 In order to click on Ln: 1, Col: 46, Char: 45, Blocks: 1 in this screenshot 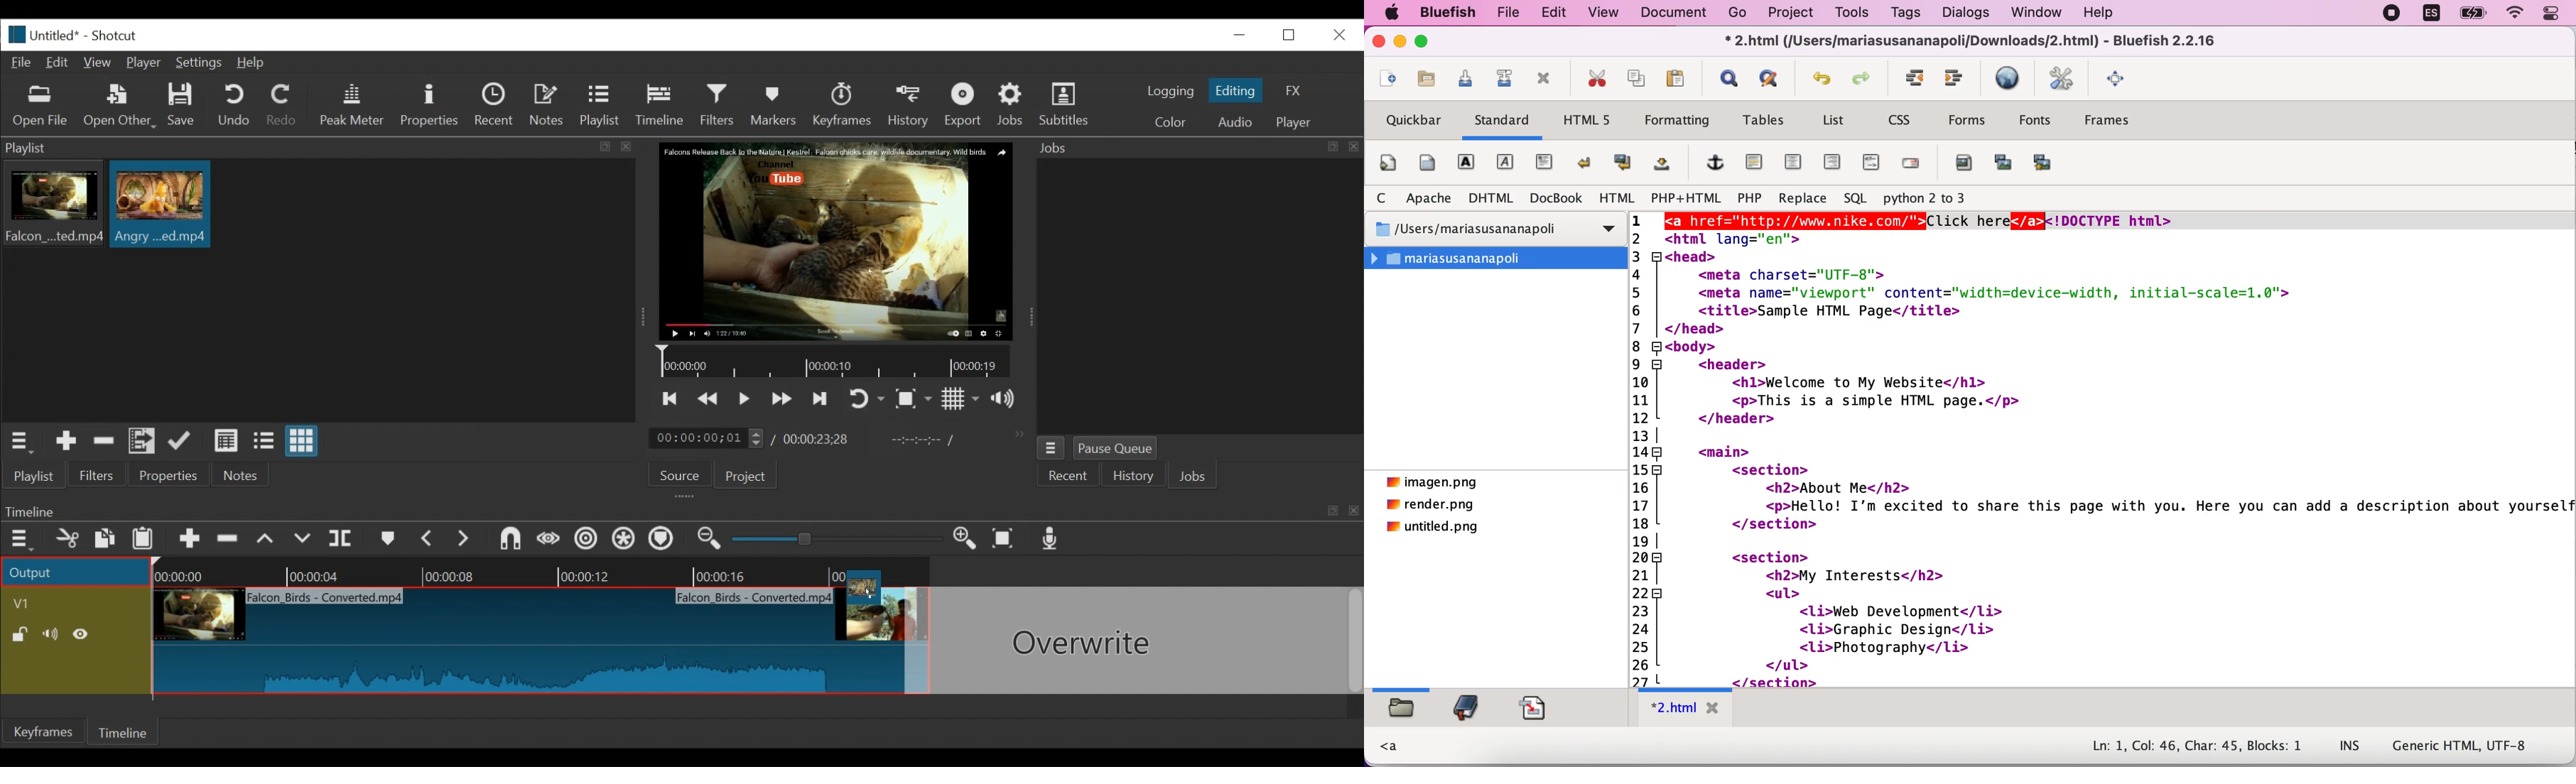, I will do `click(2190, 742)`.